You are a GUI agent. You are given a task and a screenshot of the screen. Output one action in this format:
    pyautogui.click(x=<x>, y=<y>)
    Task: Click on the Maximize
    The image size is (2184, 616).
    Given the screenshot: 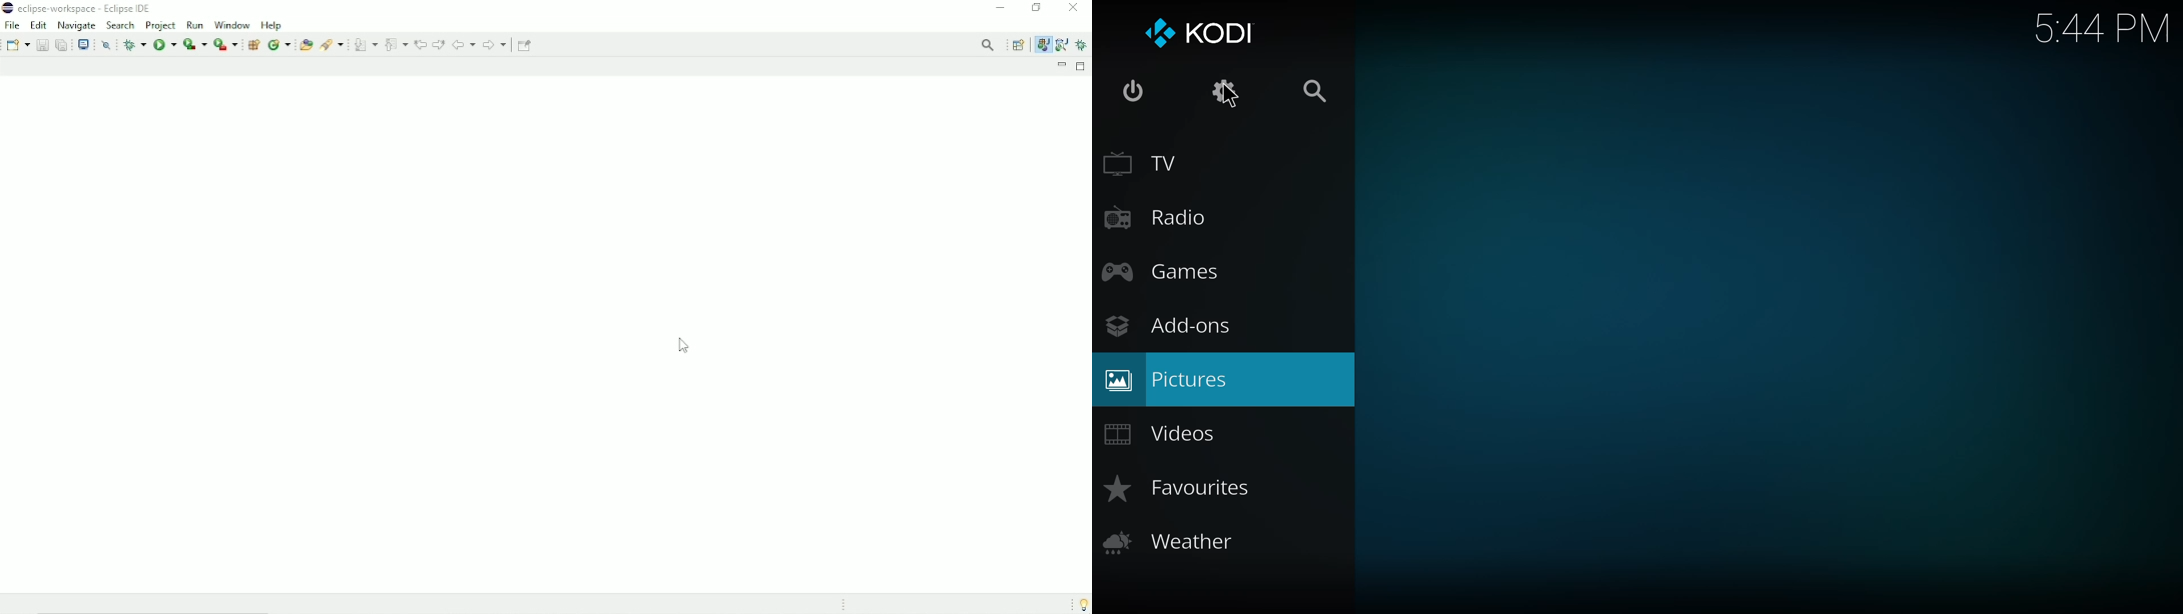 What is the action you would take?
    pyautogui.click(x=1083, y=67)
    